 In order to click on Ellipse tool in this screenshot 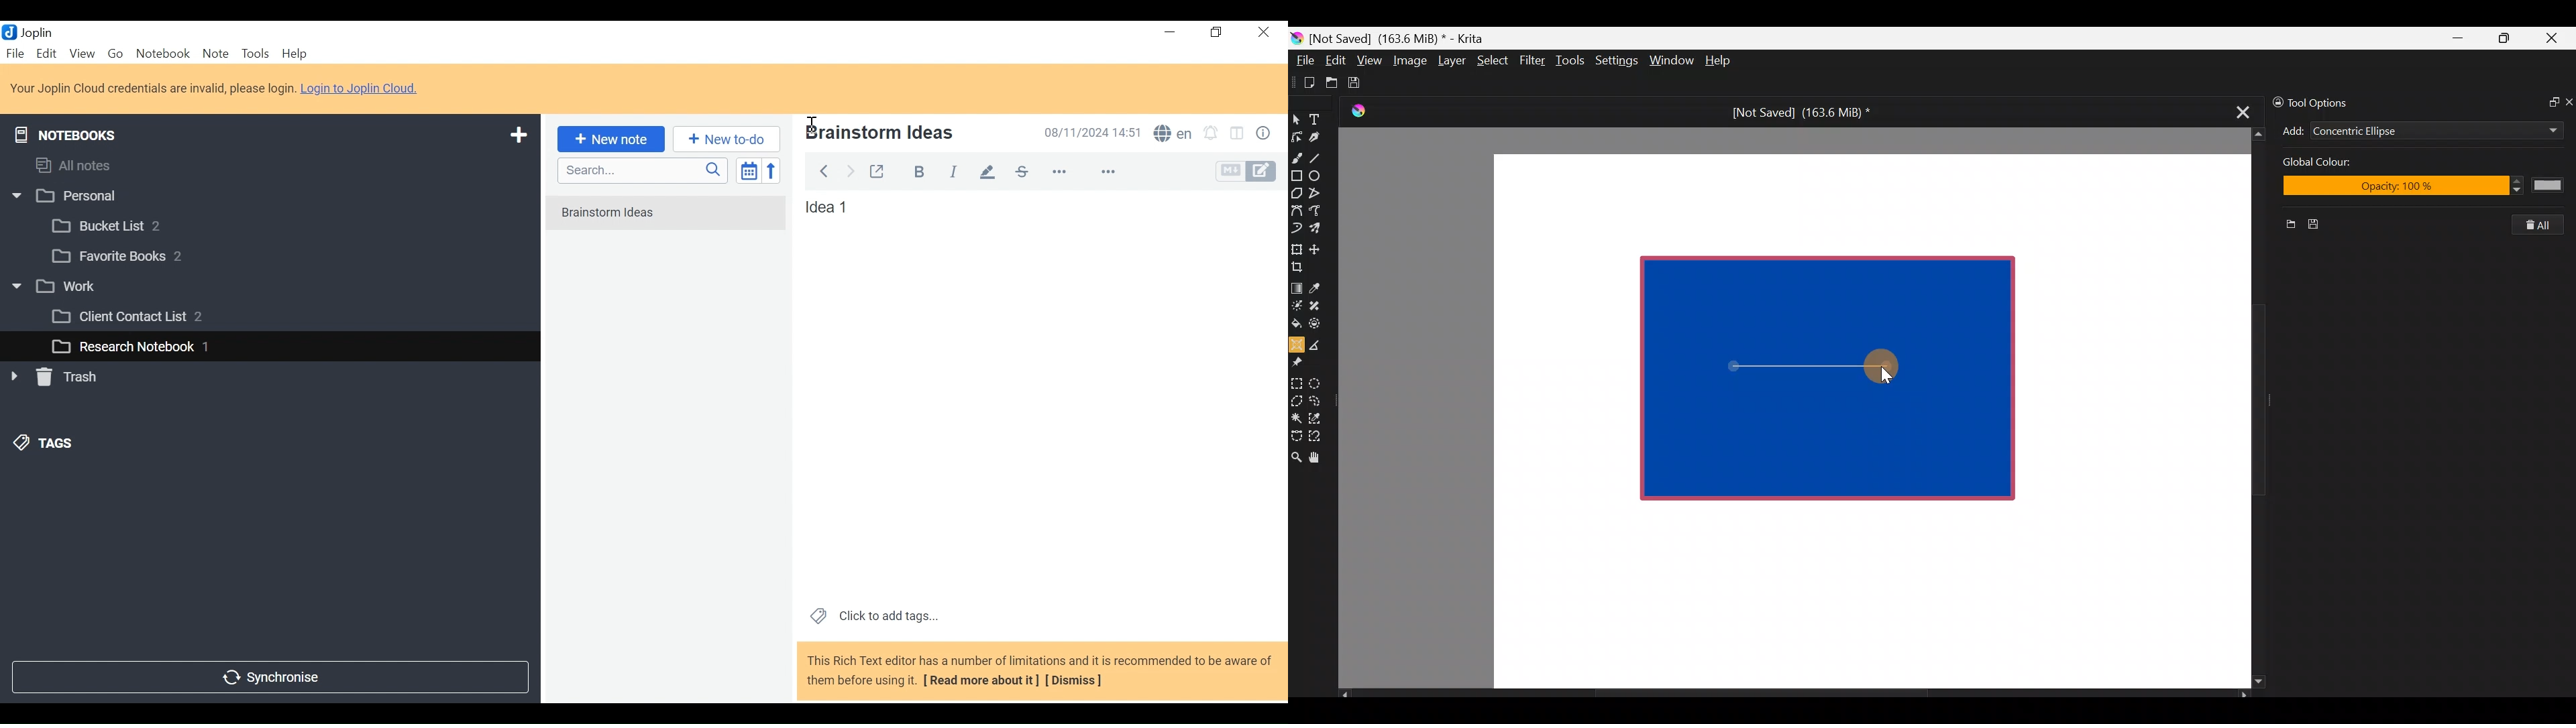, I will do `click(1321, 174)`.